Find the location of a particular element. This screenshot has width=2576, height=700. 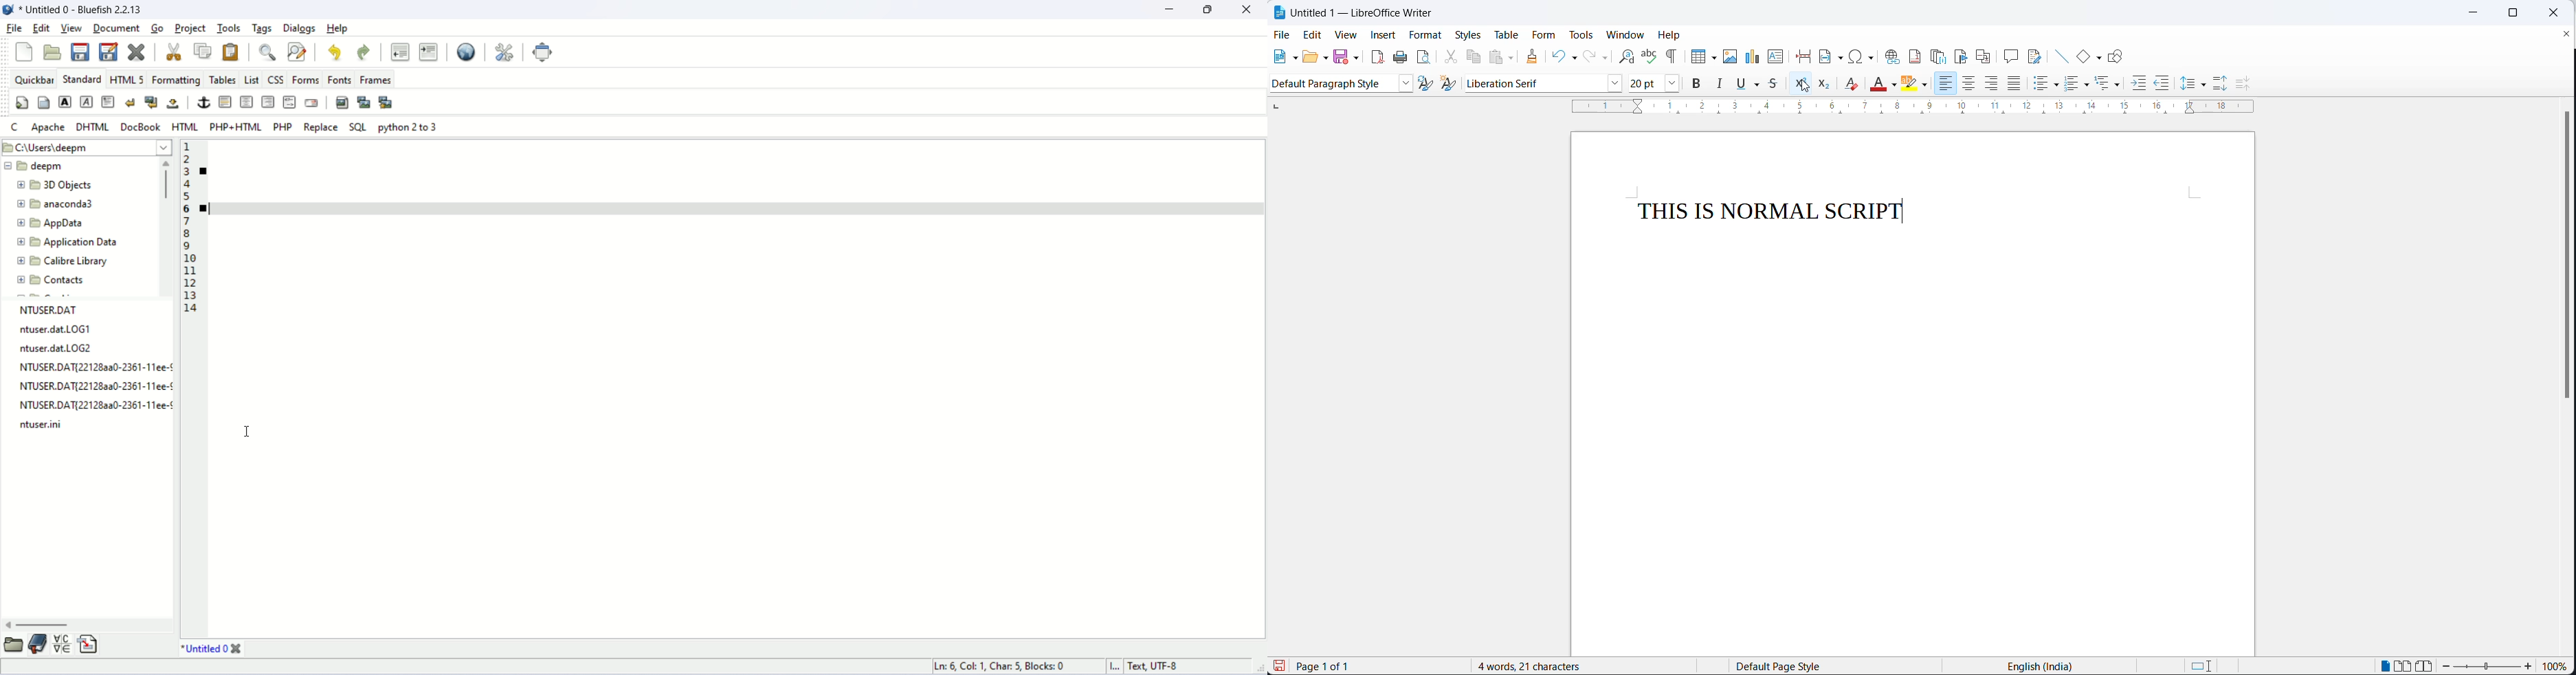

paste is located at coordinates (233, 51).